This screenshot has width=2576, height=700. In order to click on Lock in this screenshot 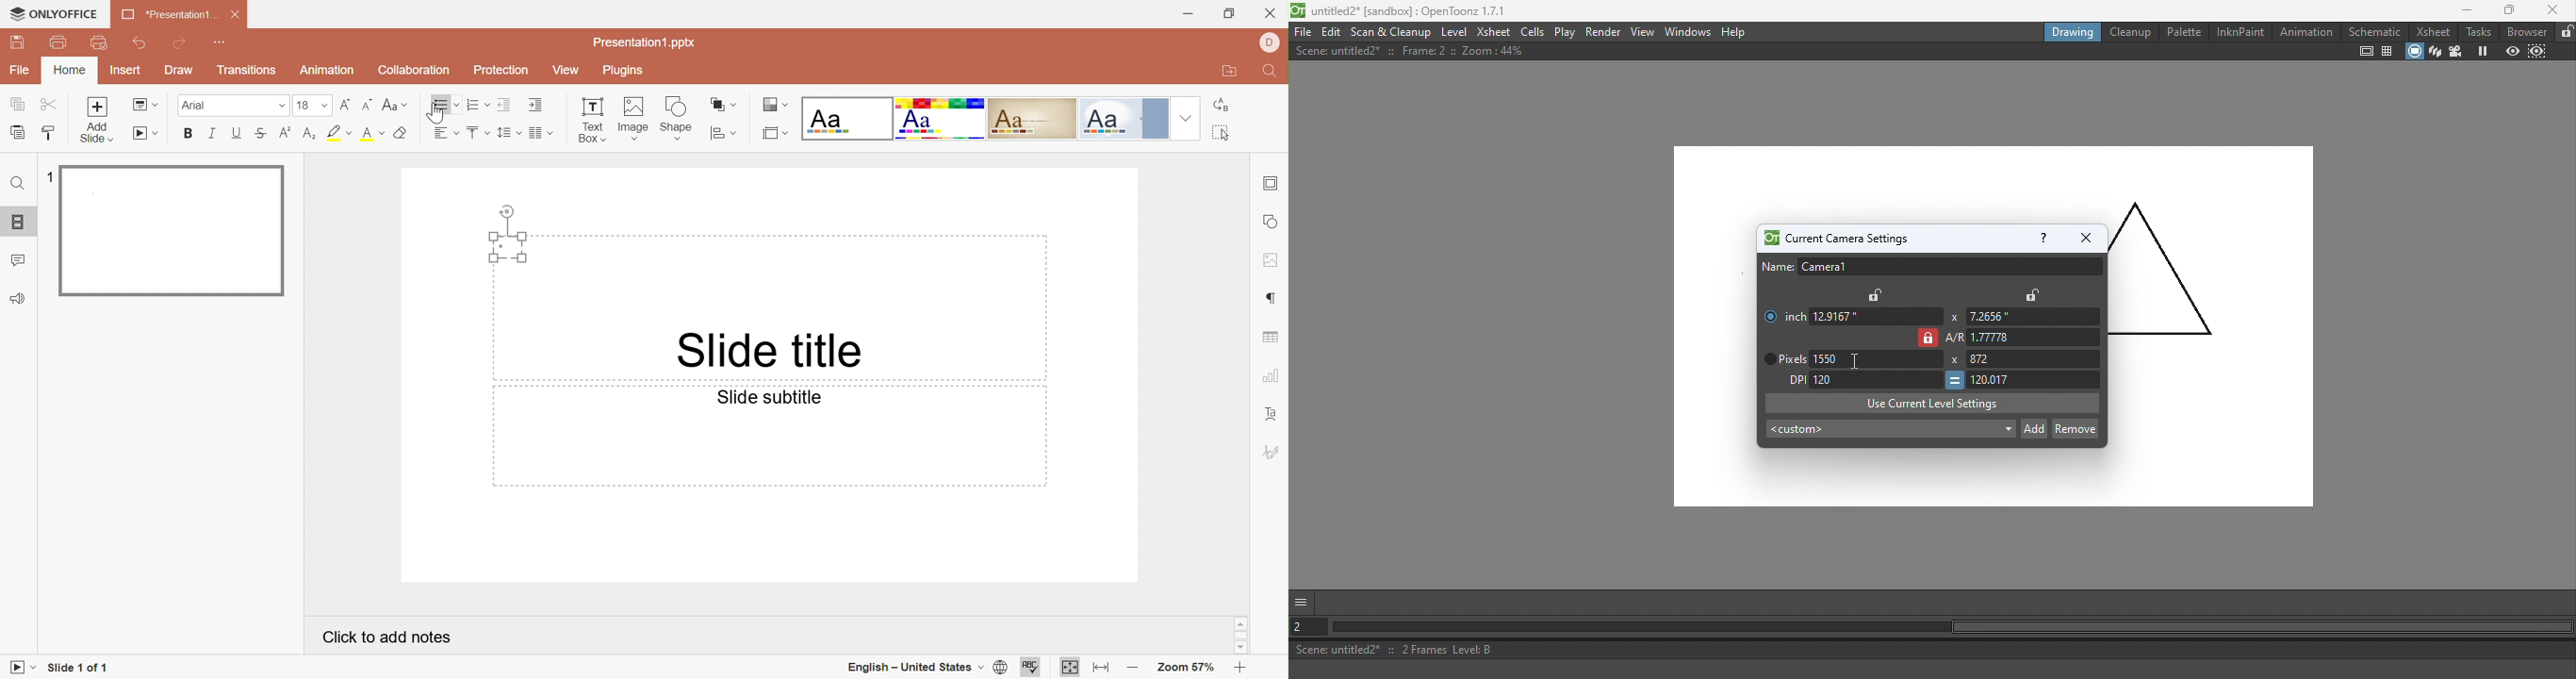, I will do `click(1877, 294)`.